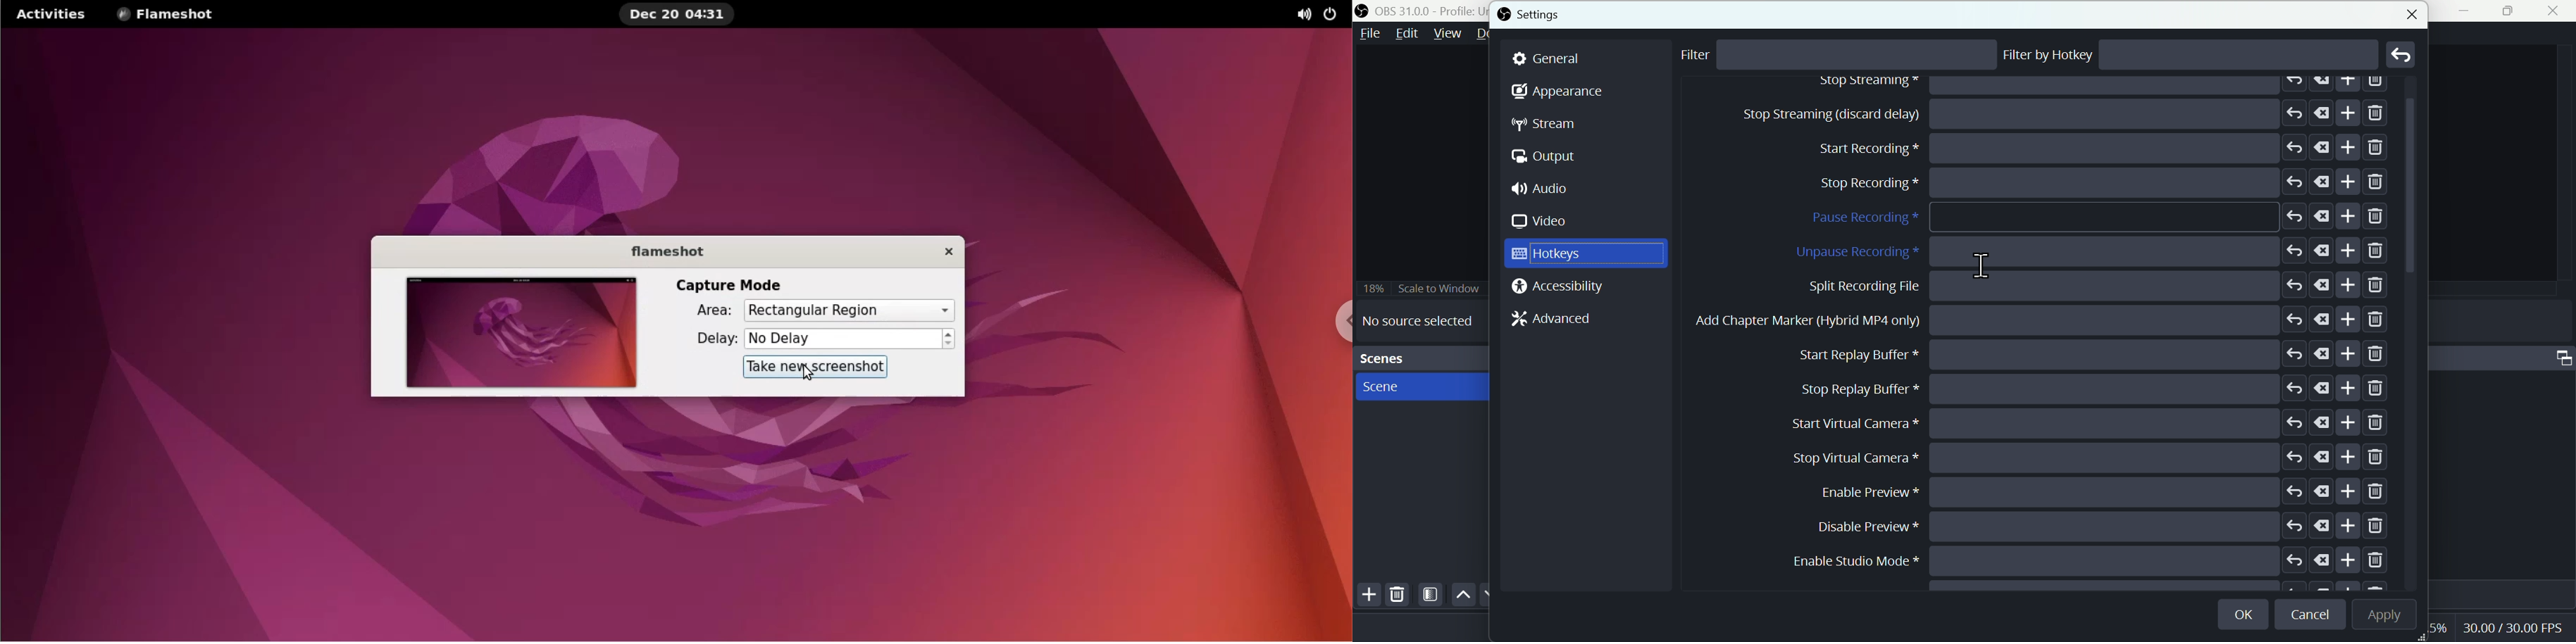 The height and width of the screenshot is (644, 2576). What do you see at coordinates (2090, 355) in the screenshot?
I see `Start replay buffer` at bounding box center [2090, 355].